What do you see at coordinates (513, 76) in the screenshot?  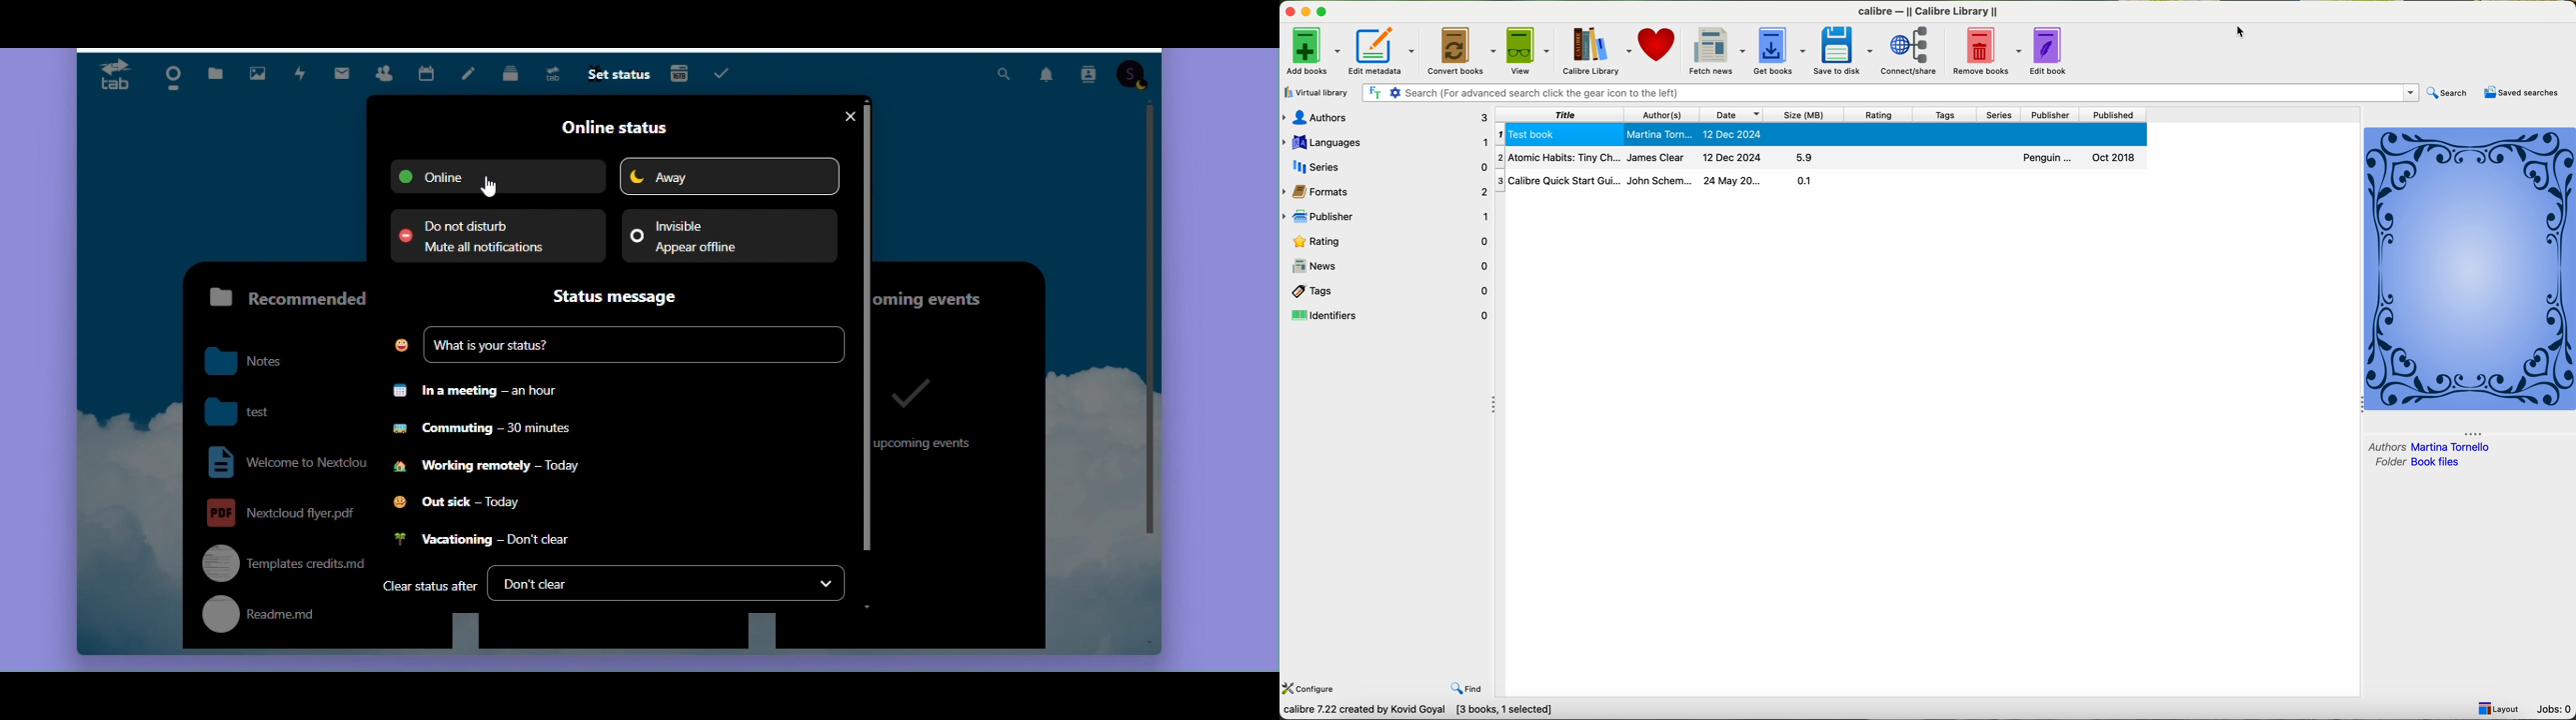 I see `Deck` at bounding box center [513, 76].